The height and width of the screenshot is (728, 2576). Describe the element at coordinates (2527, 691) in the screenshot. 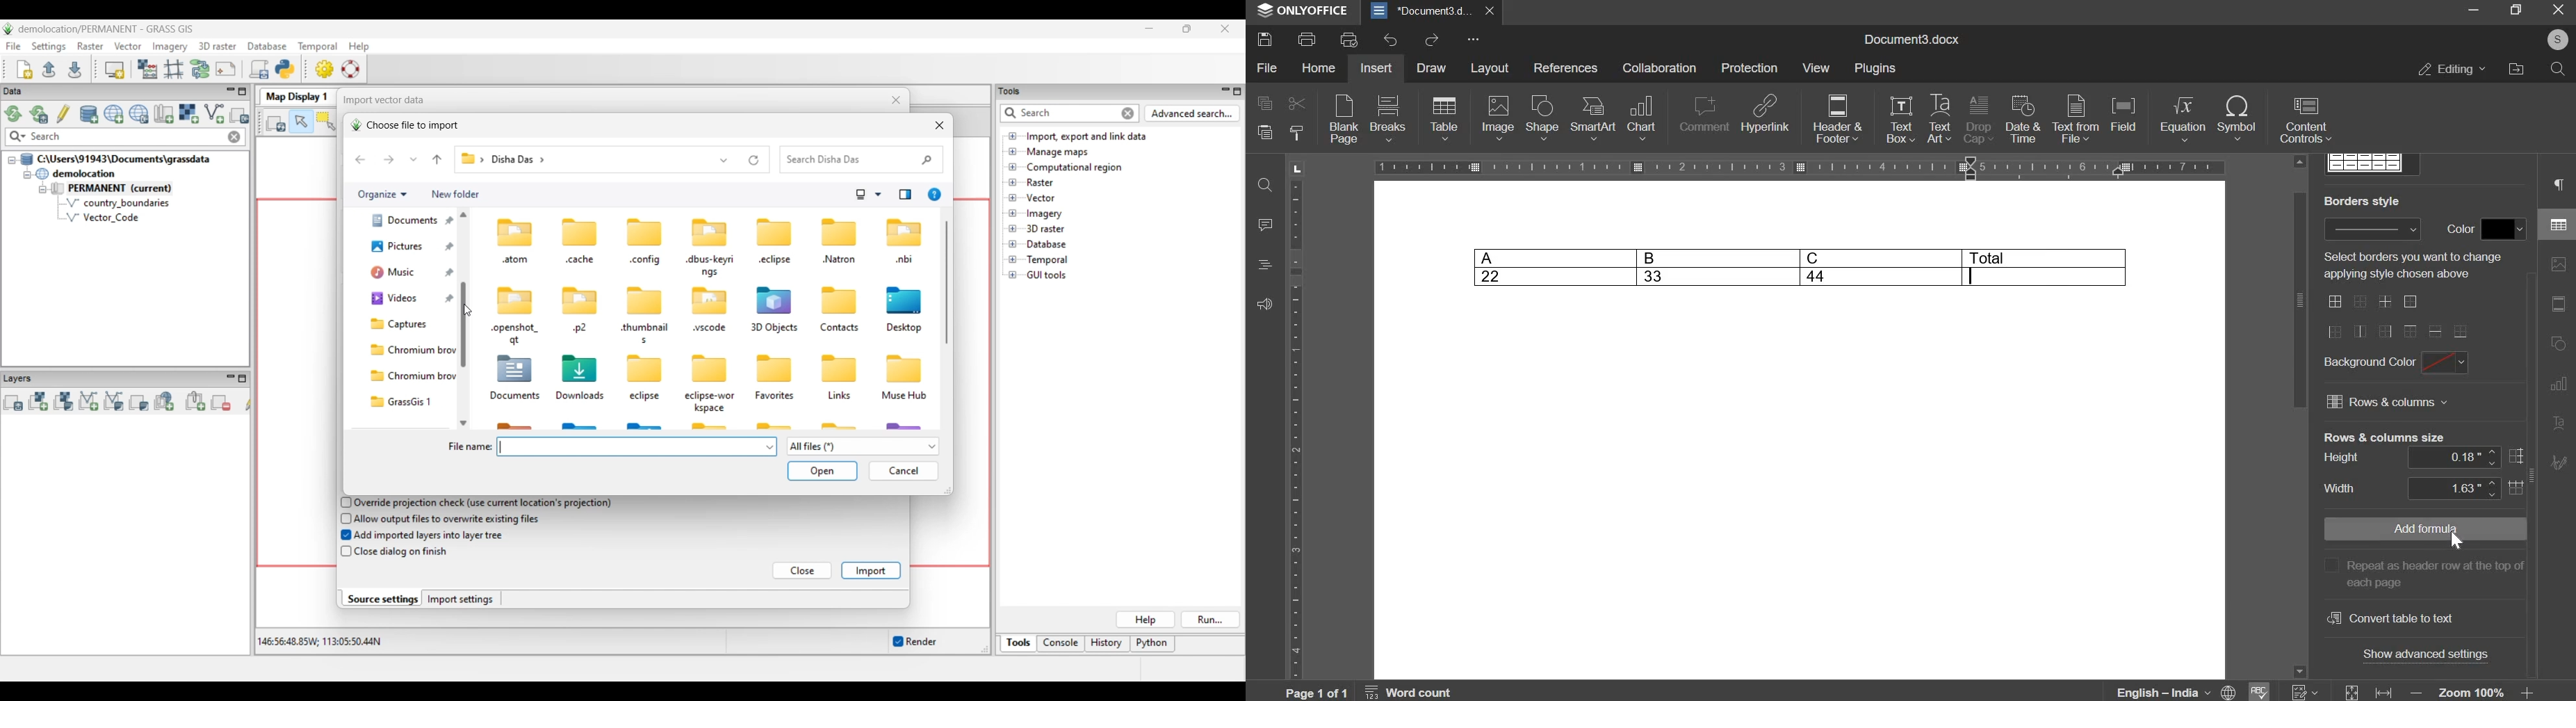

I see `increase zoom` at that location.